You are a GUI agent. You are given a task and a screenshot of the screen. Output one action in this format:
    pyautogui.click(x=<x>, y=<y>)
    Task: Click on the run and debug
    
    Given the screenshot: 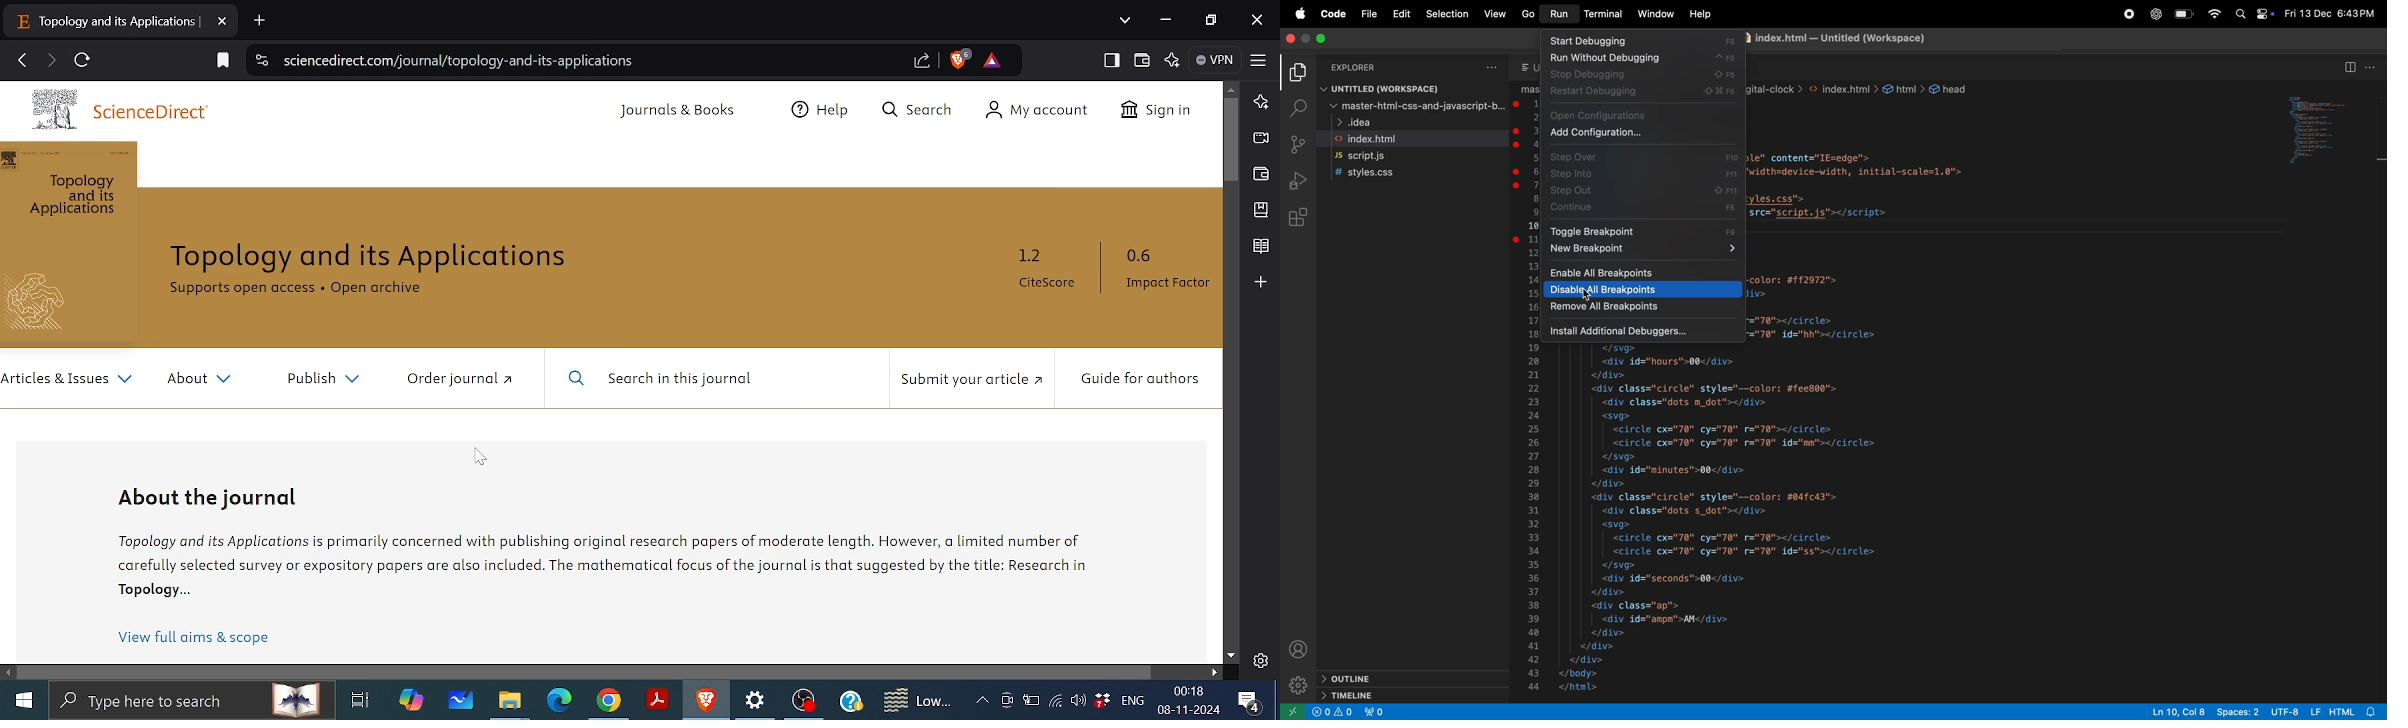 What is the action you would take?
    pyautogui.click(x=1298, y=183)
    